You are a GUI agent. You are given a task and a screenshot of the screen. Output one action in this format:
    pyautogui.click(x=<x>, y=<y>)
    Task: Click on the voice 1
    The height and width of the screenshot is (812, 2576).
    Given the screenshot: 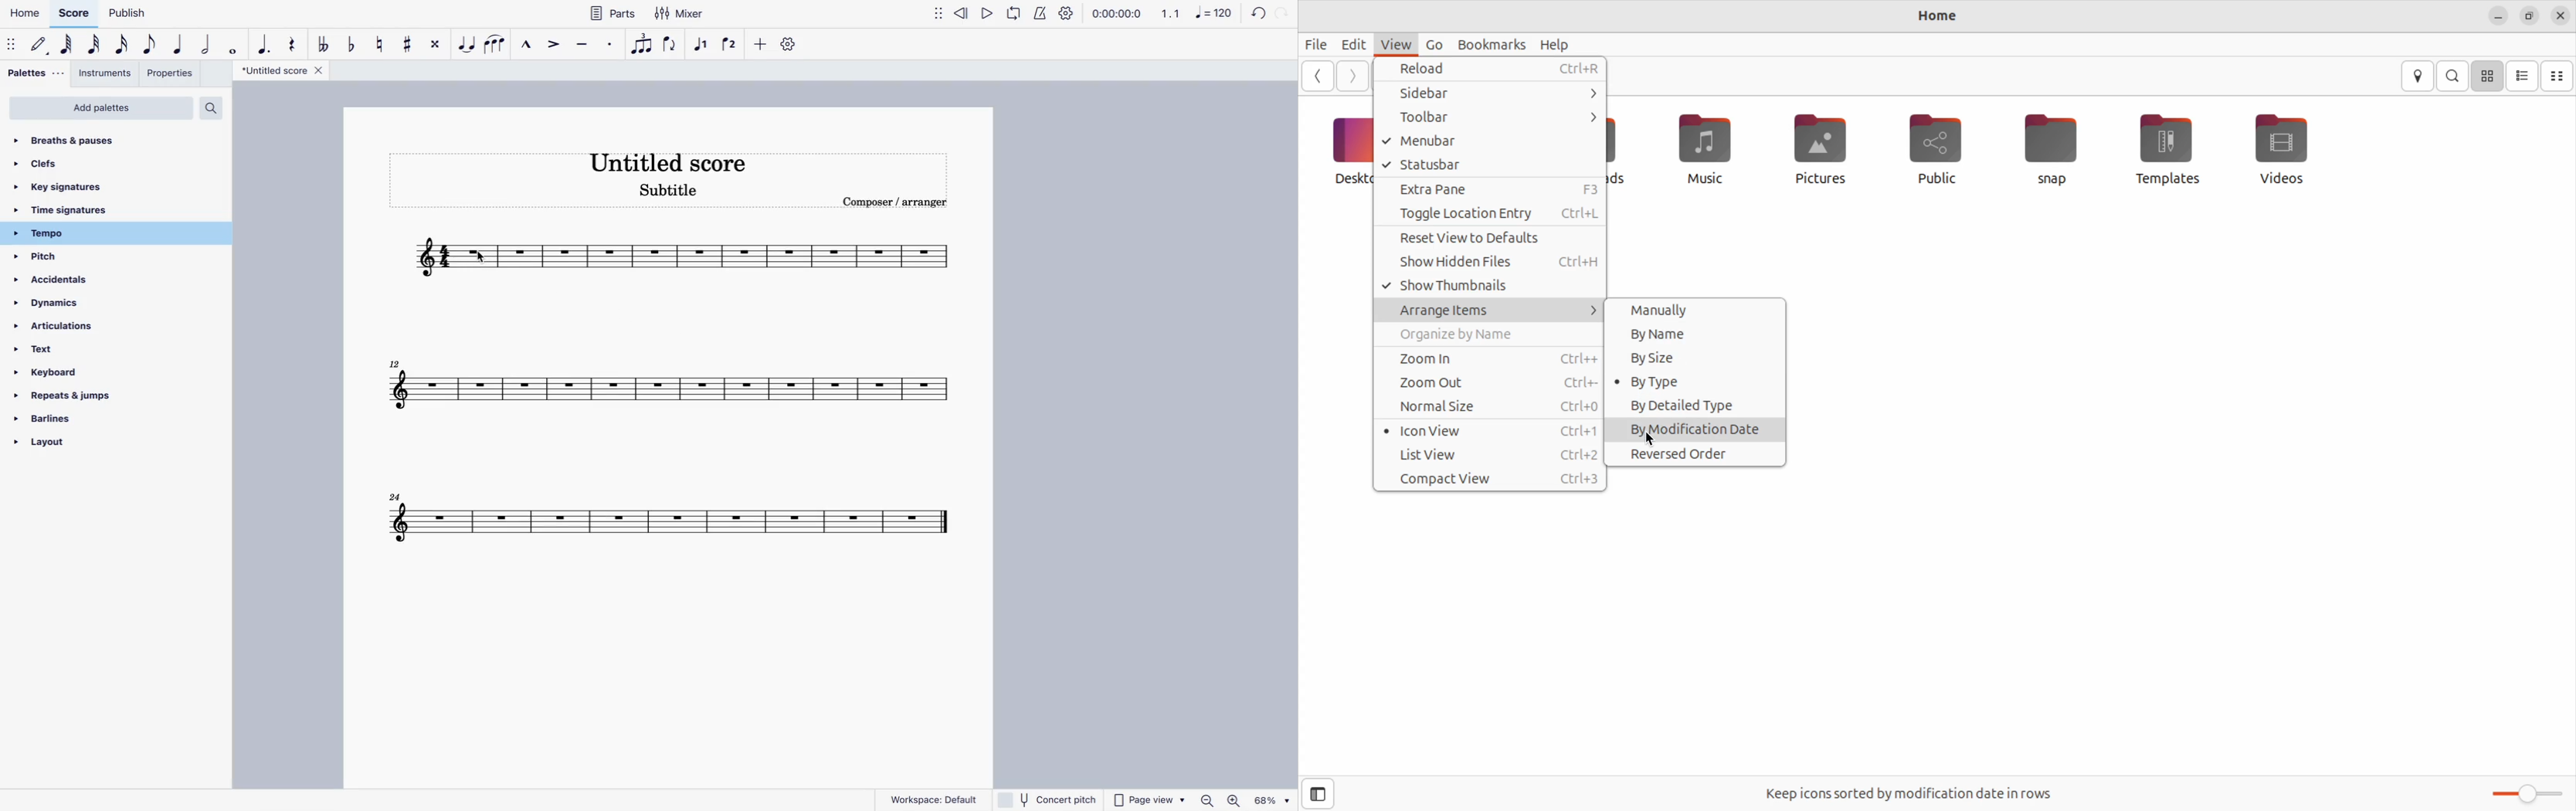 What is the action you would take?
    pyautogui.click(x=704, y=44)
    